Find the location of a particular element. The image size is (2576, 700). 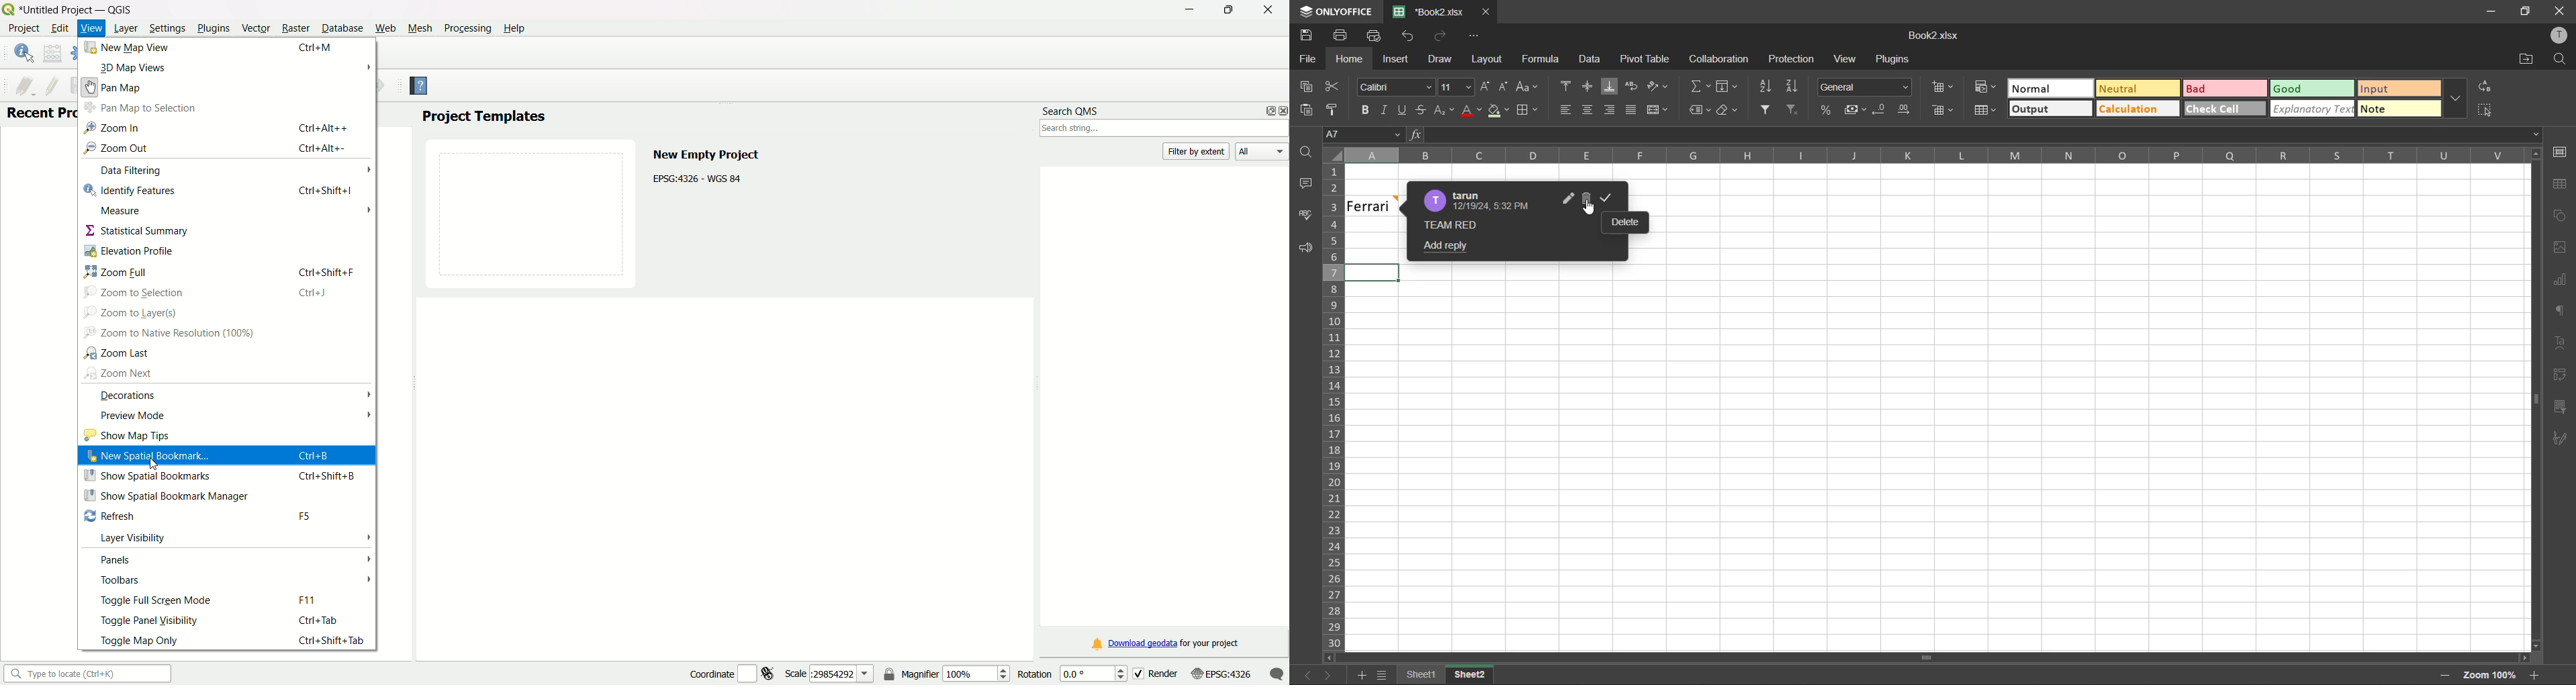

fields is located at coordinates (1728, 86).